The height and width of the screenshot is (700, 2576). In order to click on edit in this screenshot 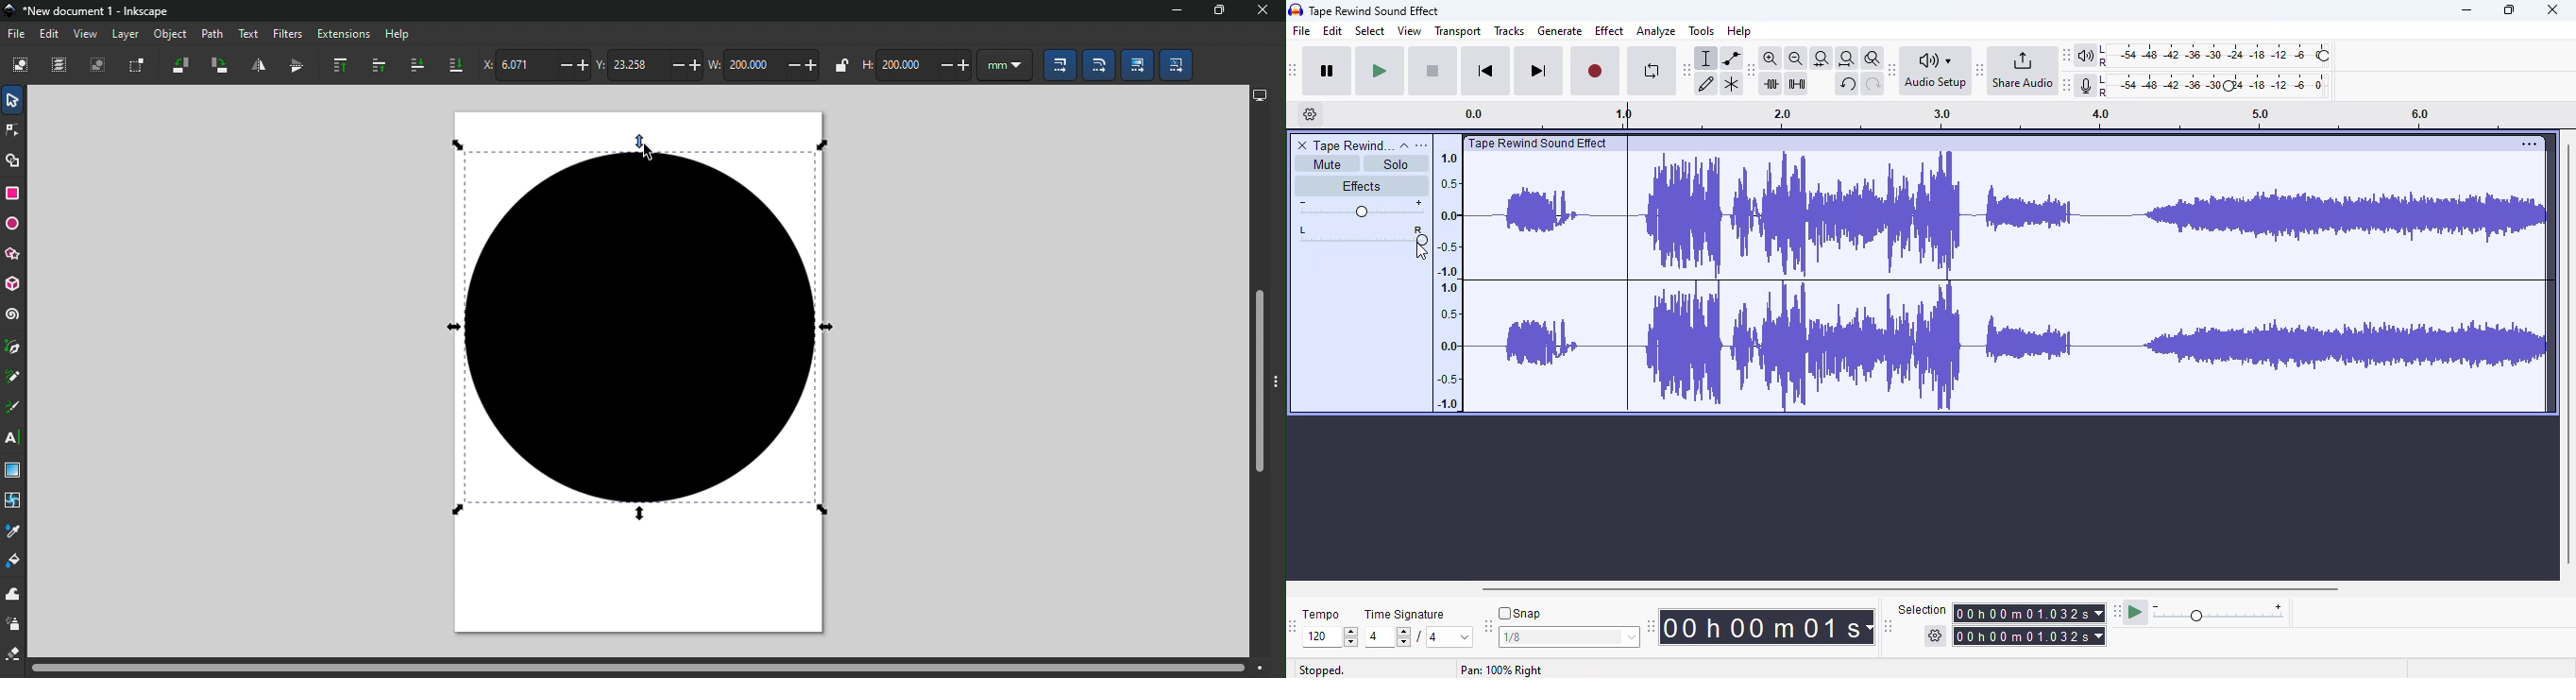, I will do `click(1332, 30)`.